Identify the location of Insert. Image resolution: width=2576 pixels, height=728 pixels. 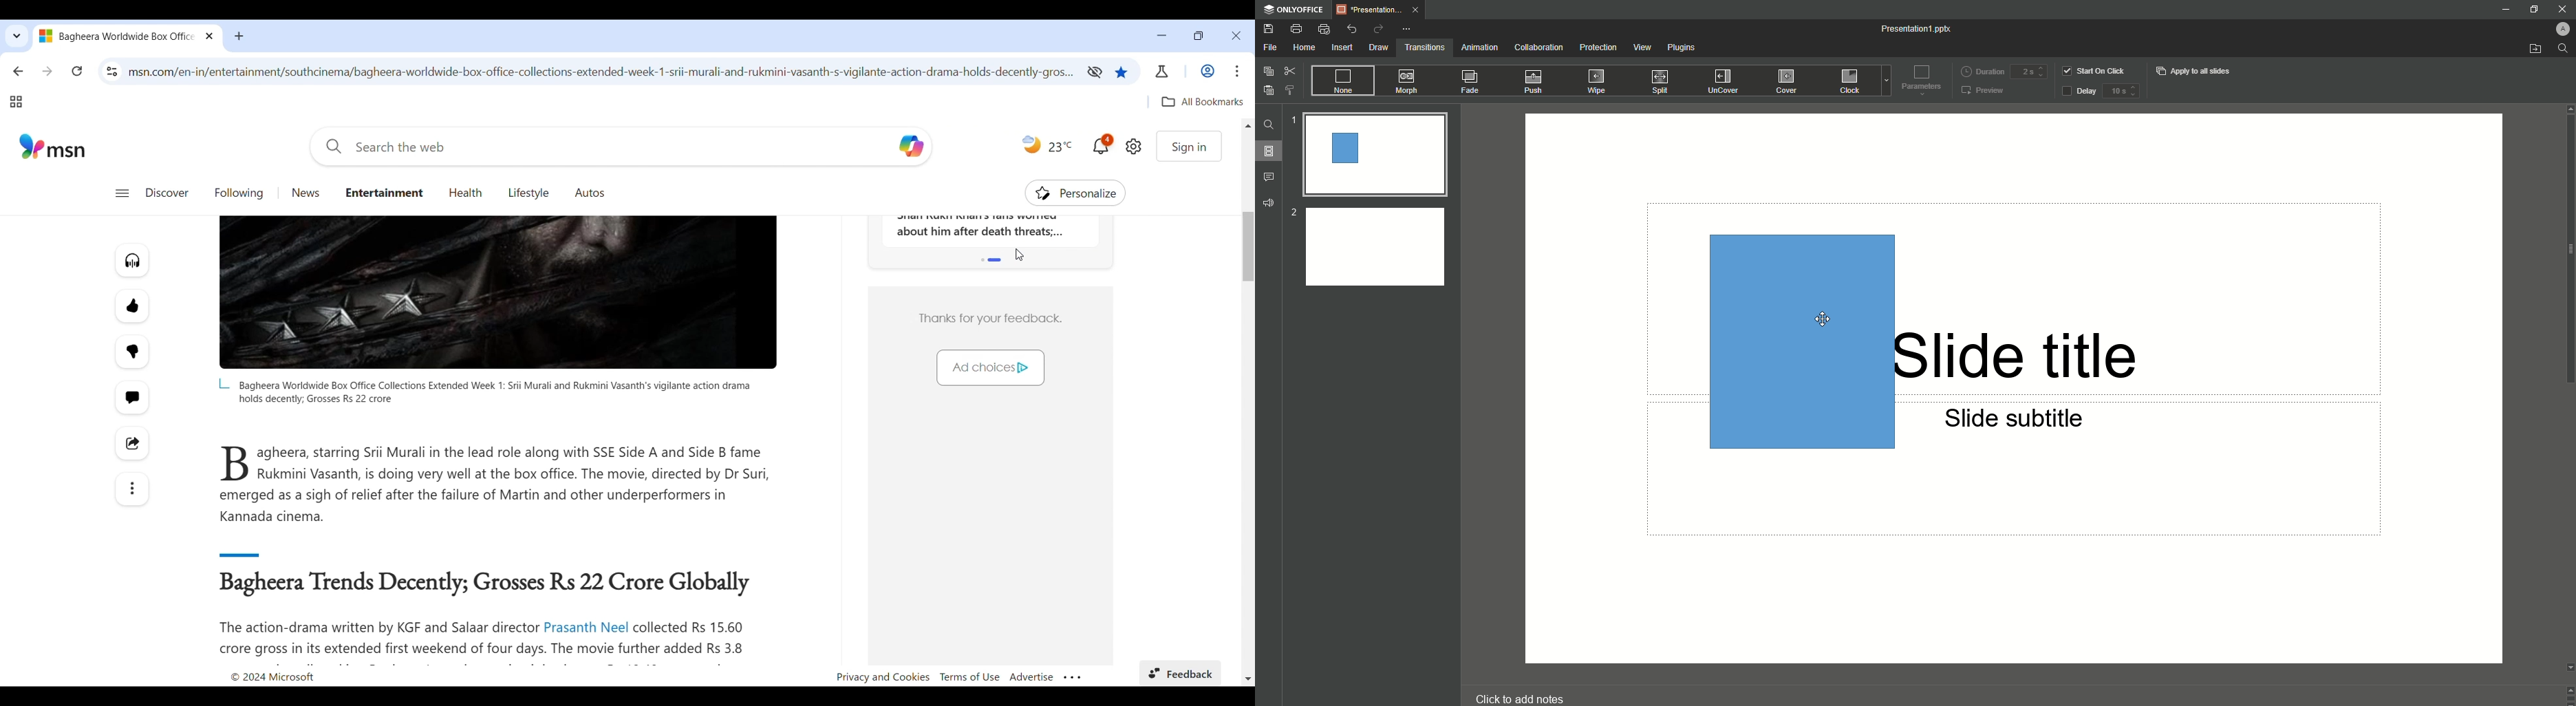
(1340, 47).